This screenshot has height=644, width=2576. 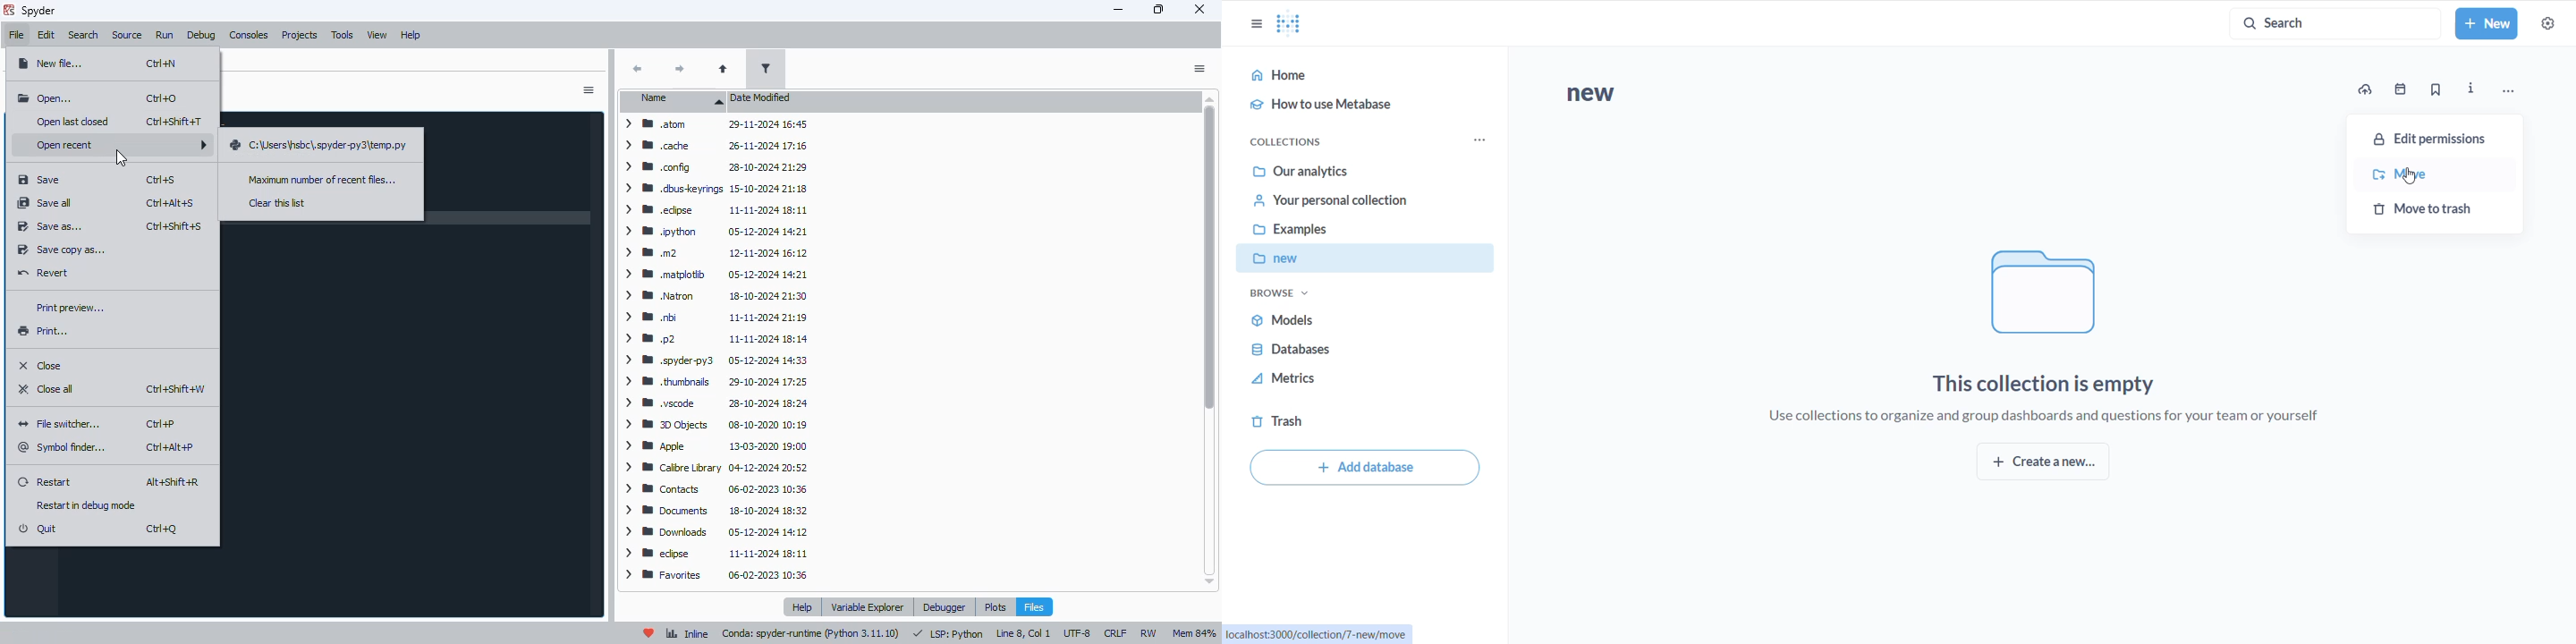 I want to click on maximum number of recent files, so click(x=321, y=180).